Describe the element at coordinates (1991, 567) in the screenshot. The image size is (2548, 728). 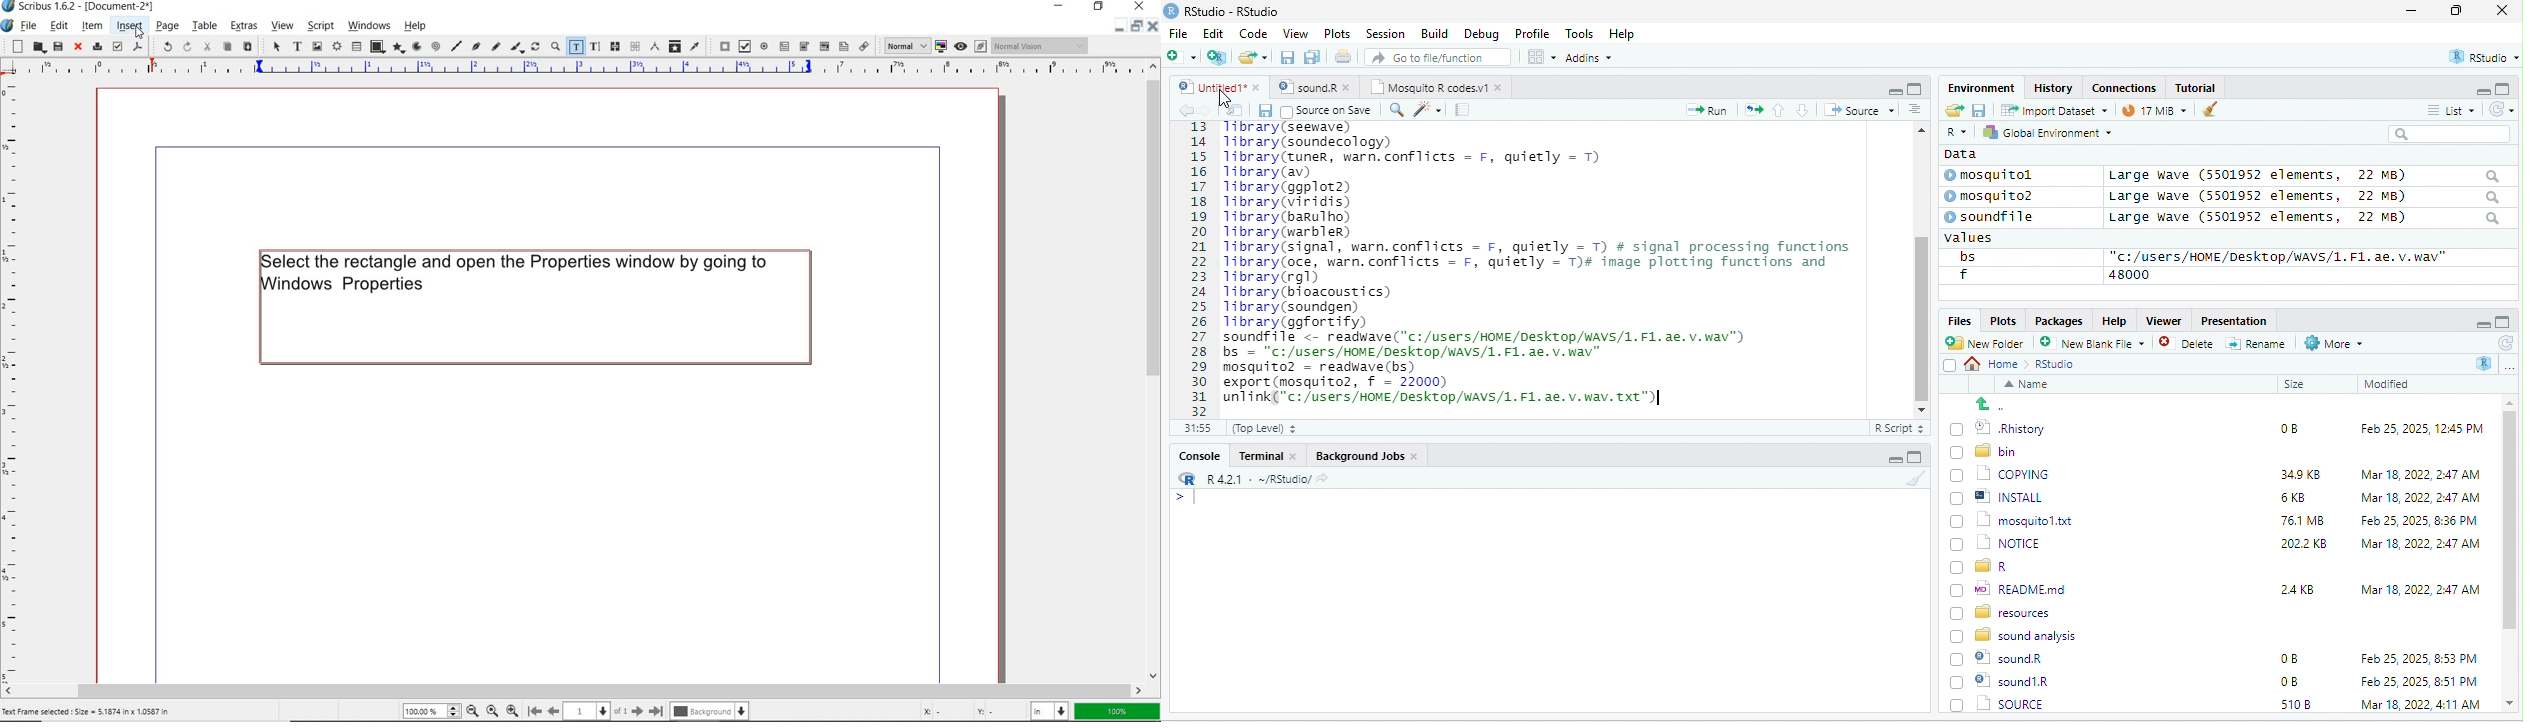
I see `[) = R` at that location.